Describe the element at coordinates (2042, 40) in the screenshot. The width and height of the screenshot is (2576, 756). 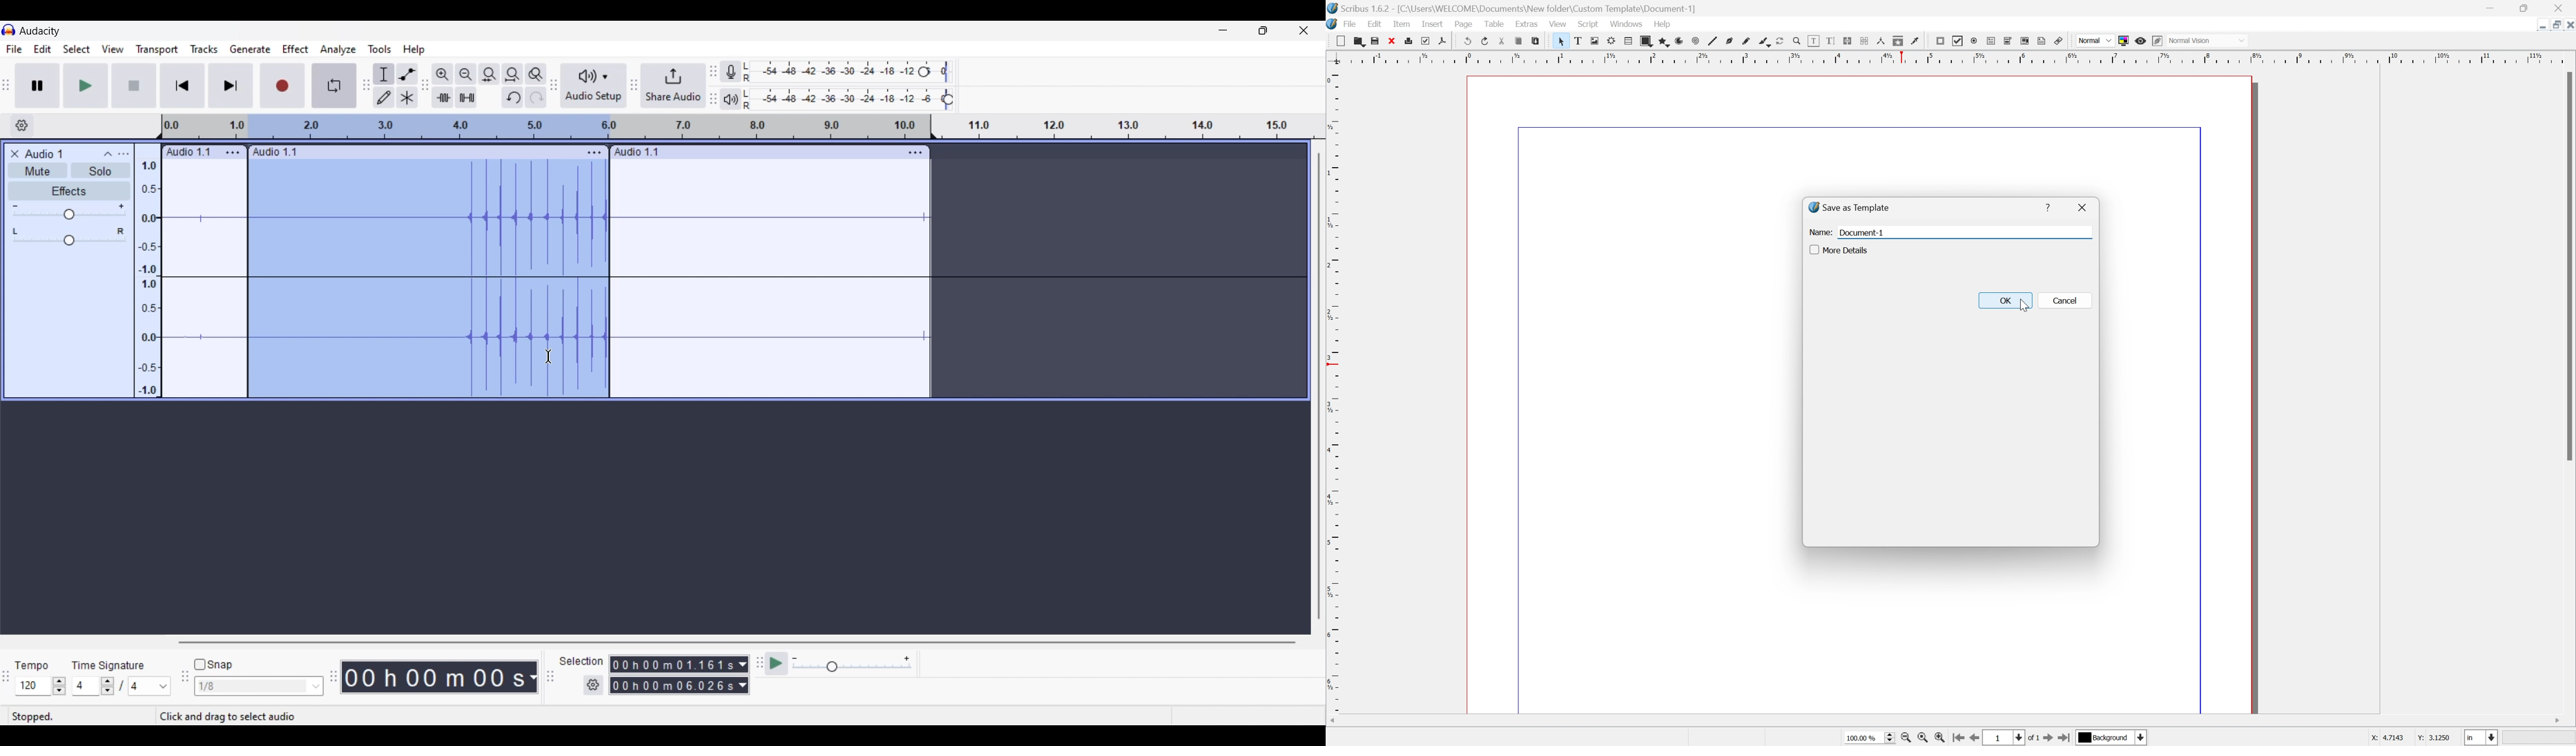
I see `Text annotation` at that location.